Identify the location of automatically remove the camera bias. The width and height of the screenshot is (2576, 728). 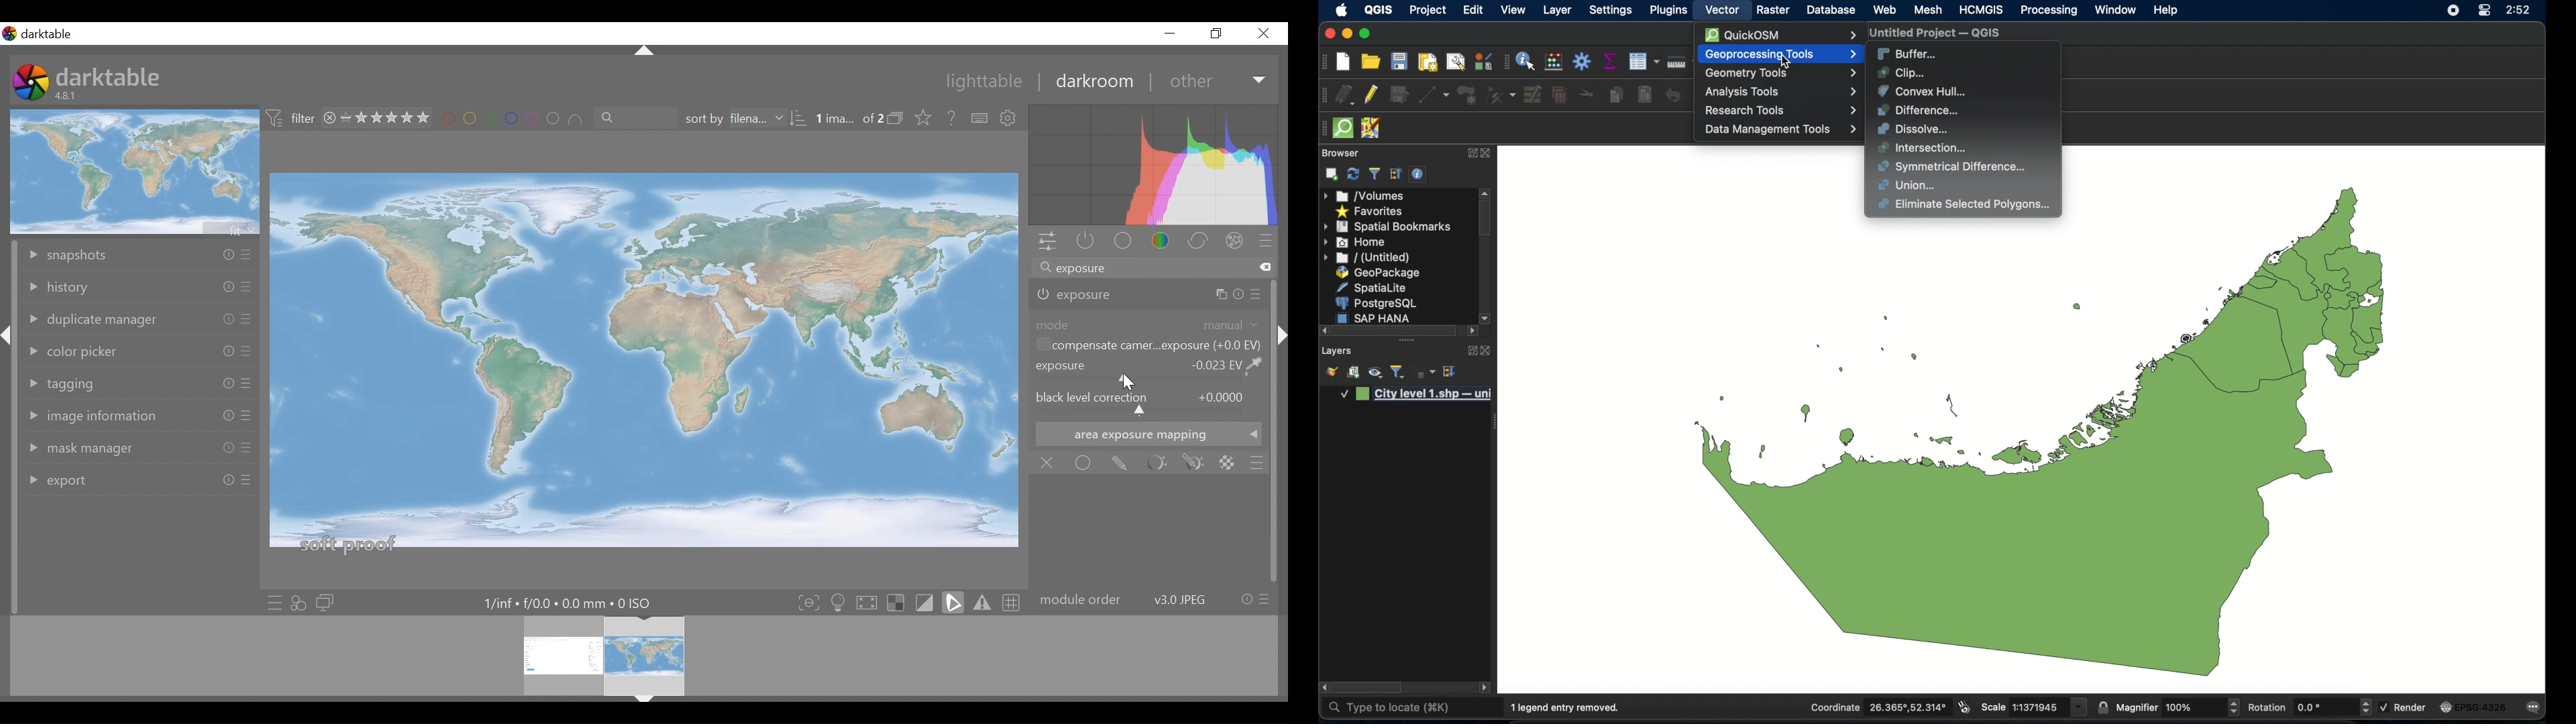
(1146, 347).